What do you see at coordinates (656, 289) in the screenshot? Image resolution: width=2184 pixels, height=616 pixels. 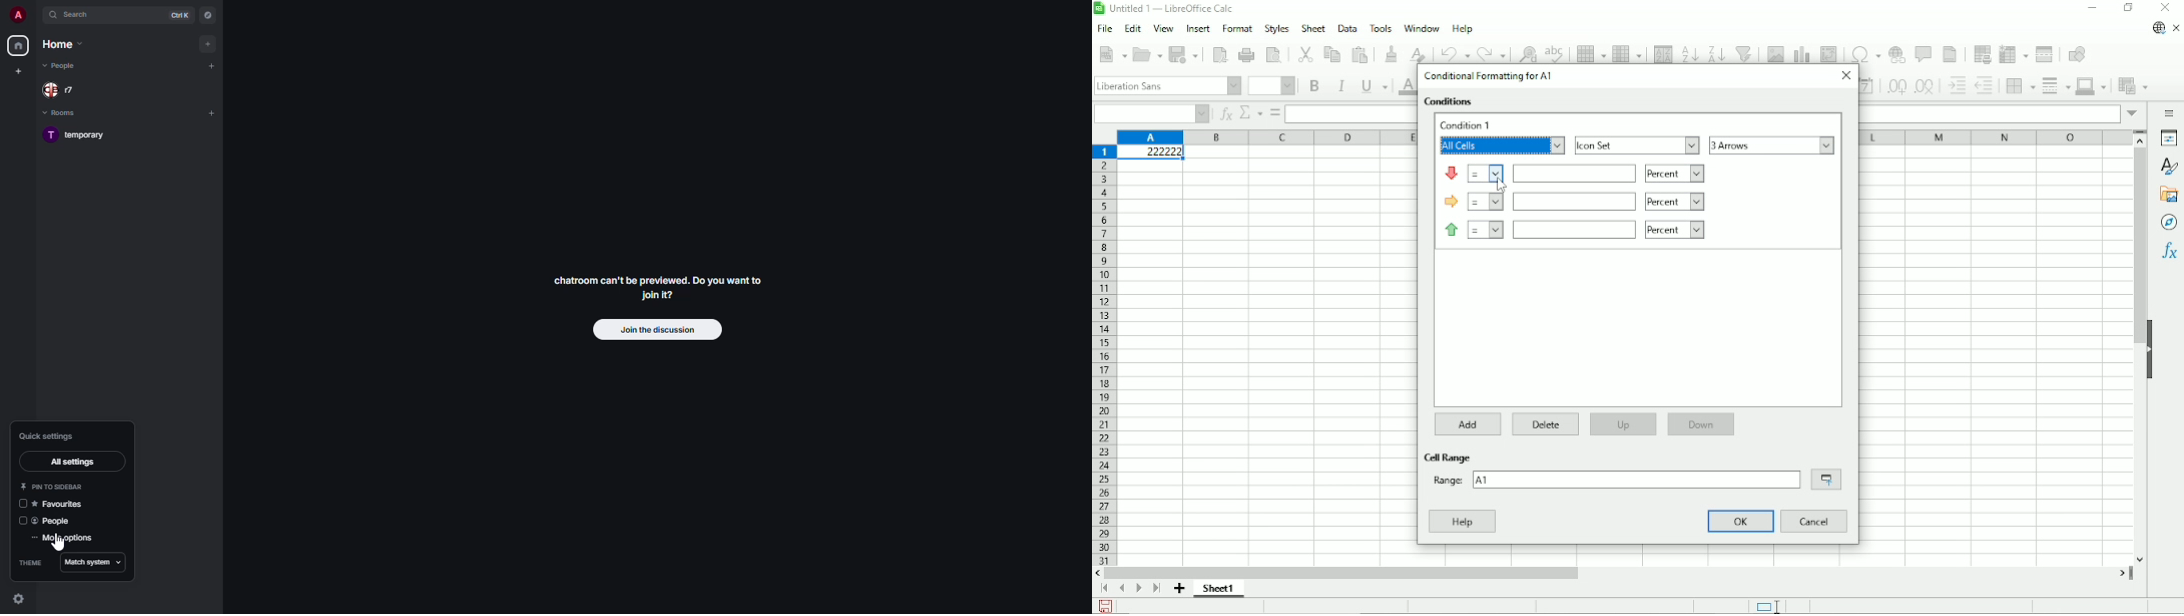 I see `chatroom can't be previewed` at bounding box center [656, 289].